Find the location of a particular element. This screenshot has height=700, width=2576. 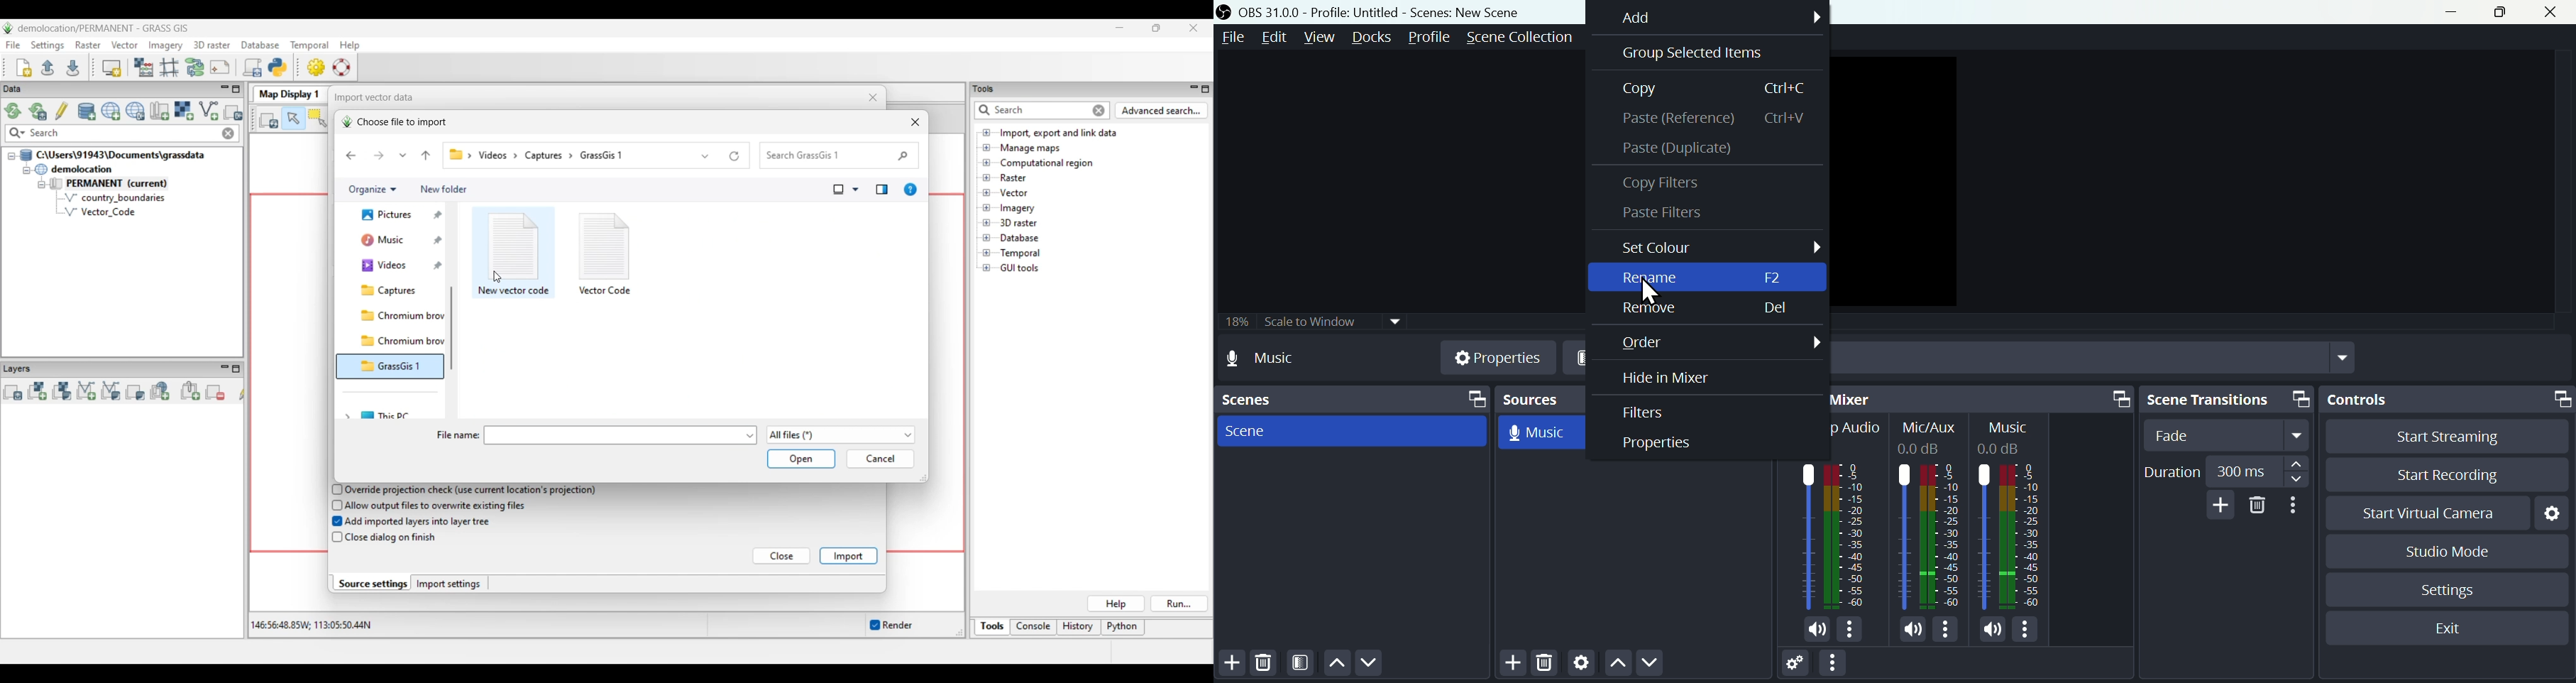

Delete is located at coordinates (1546, 665).